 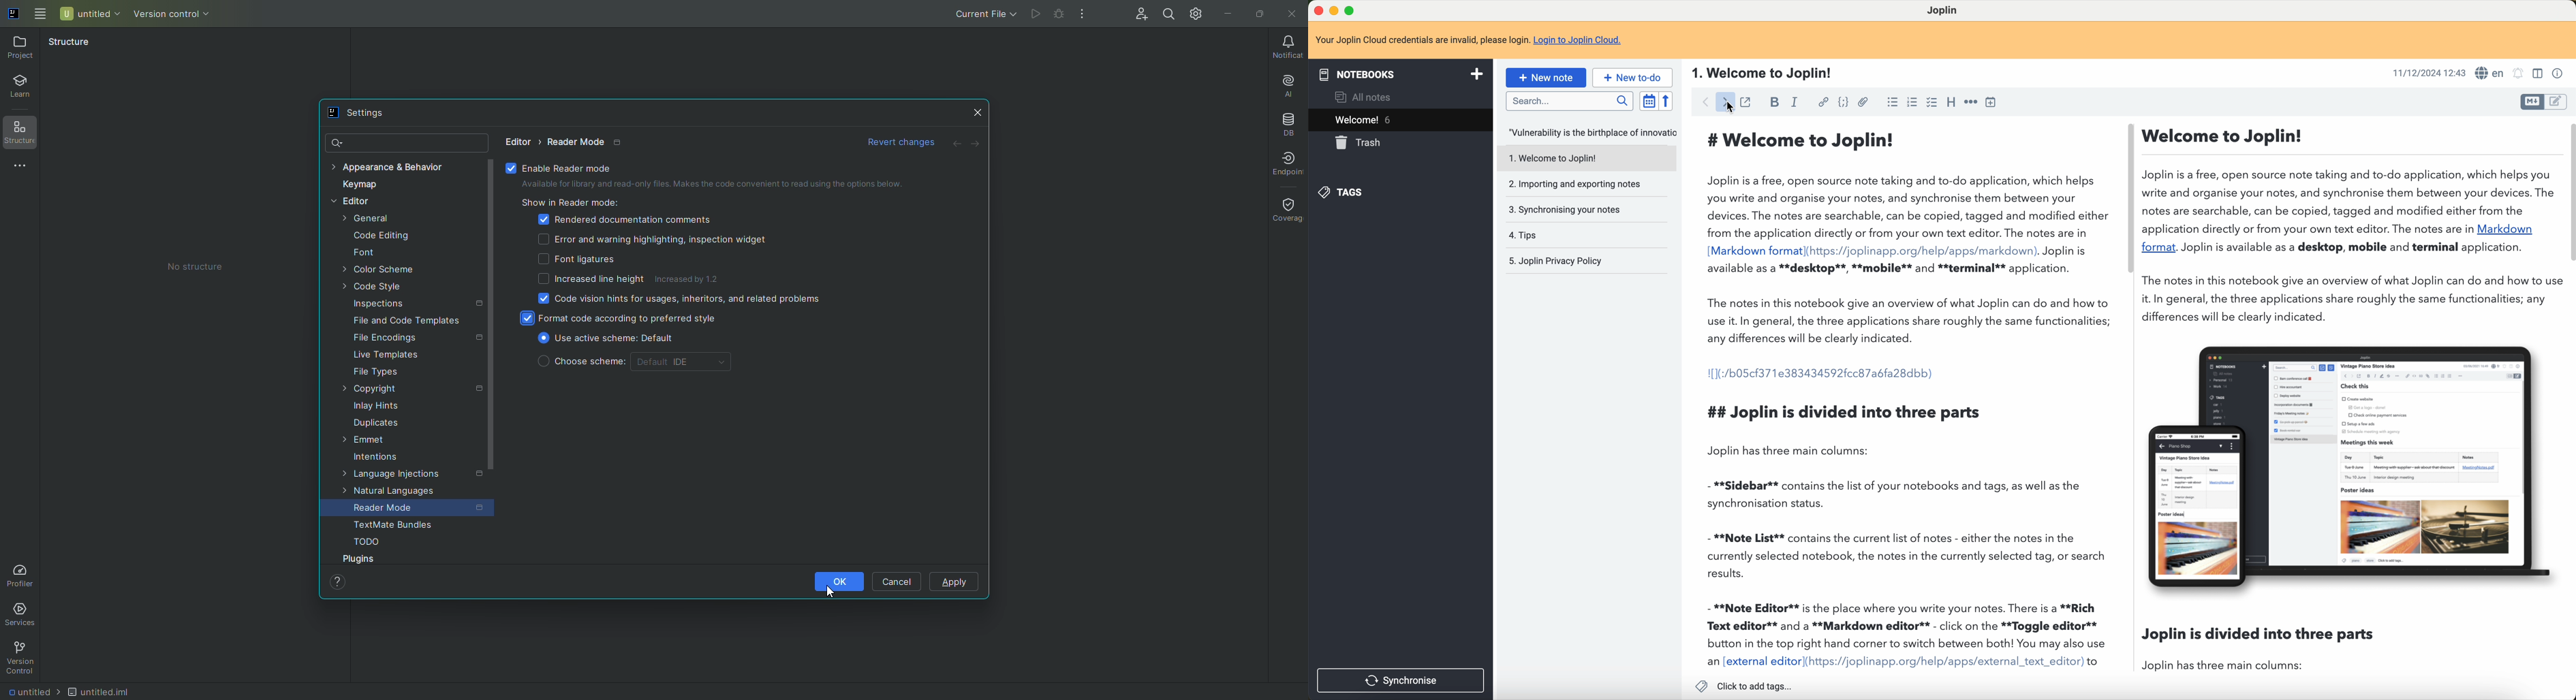 What do you see at coordinates (1568, 101) in the screenshot?
I see `search bar` at bounding box center [1568, 101].